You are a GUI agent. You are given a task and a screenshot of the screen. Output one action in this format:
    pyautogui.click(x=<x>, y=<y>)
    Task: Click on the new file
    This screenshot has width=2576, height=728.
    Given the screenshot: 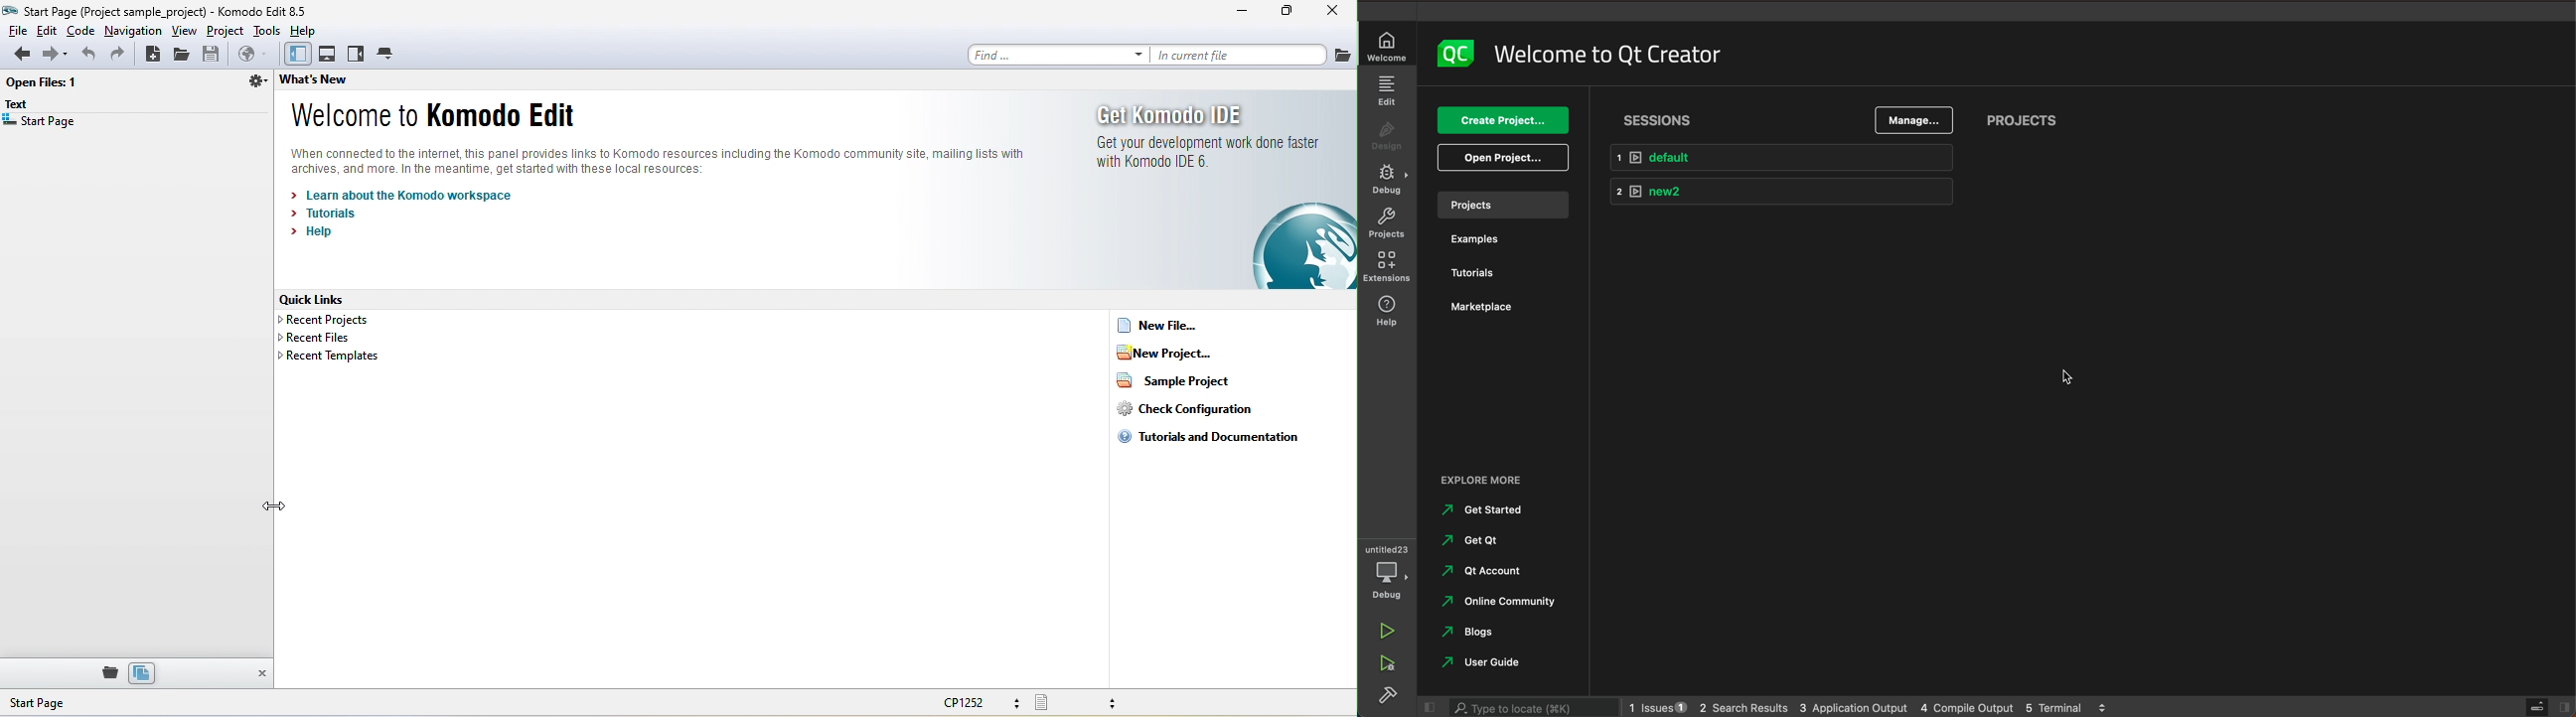 What is the action you would take?
    pyautogui.click(x=1183, y=325)
    